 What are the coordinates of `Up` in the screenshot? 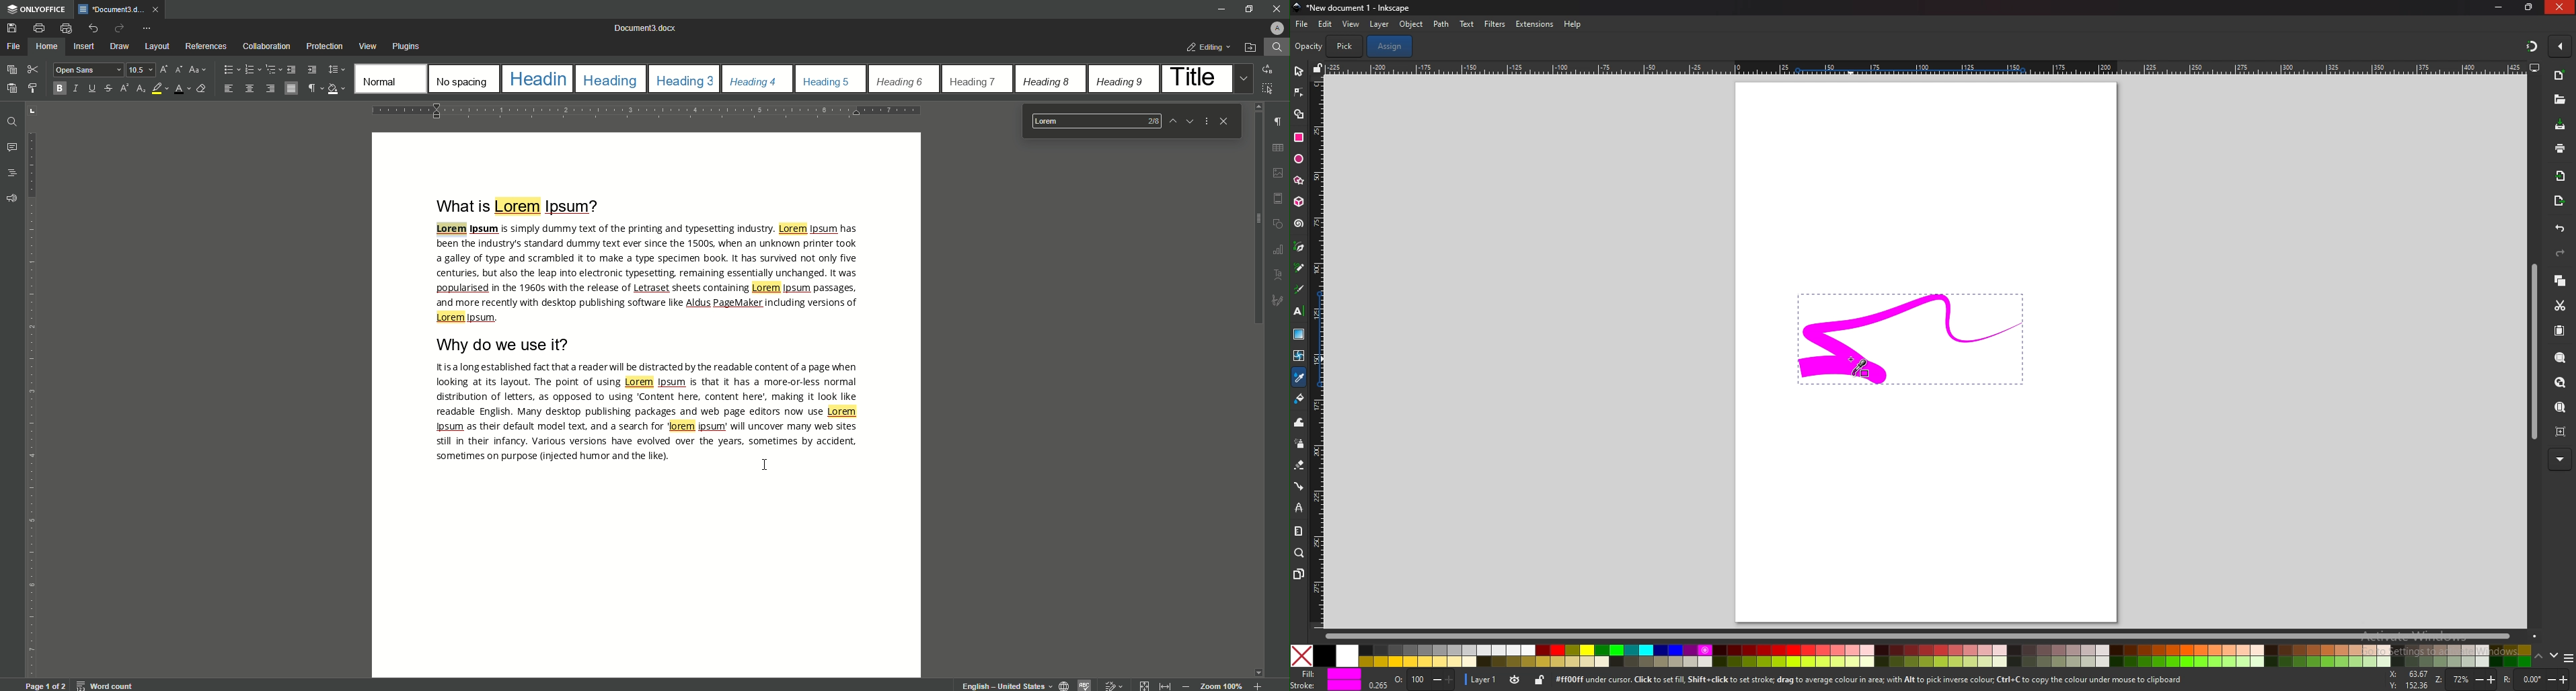 It's located at (1167, 119).